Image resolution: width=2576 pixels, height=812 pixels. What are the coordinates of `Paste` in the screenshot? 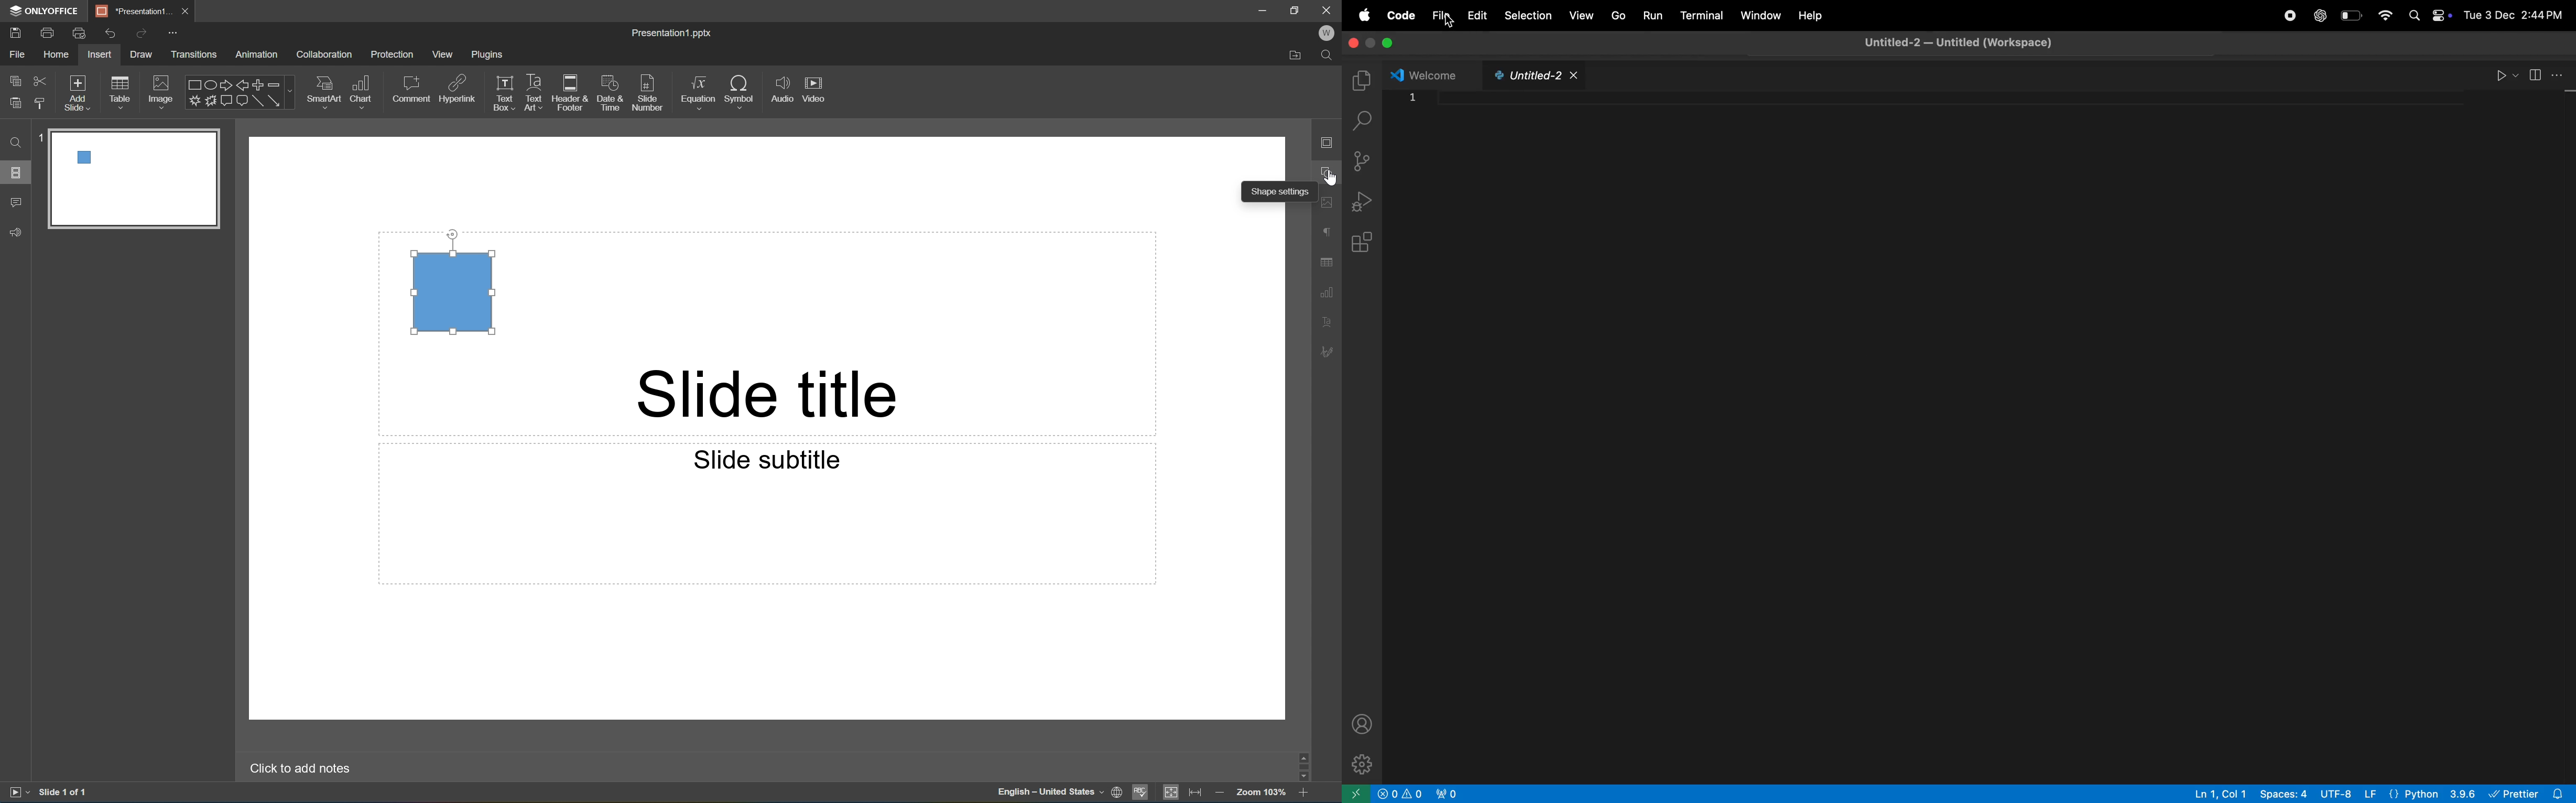 It's located at (15, 103).